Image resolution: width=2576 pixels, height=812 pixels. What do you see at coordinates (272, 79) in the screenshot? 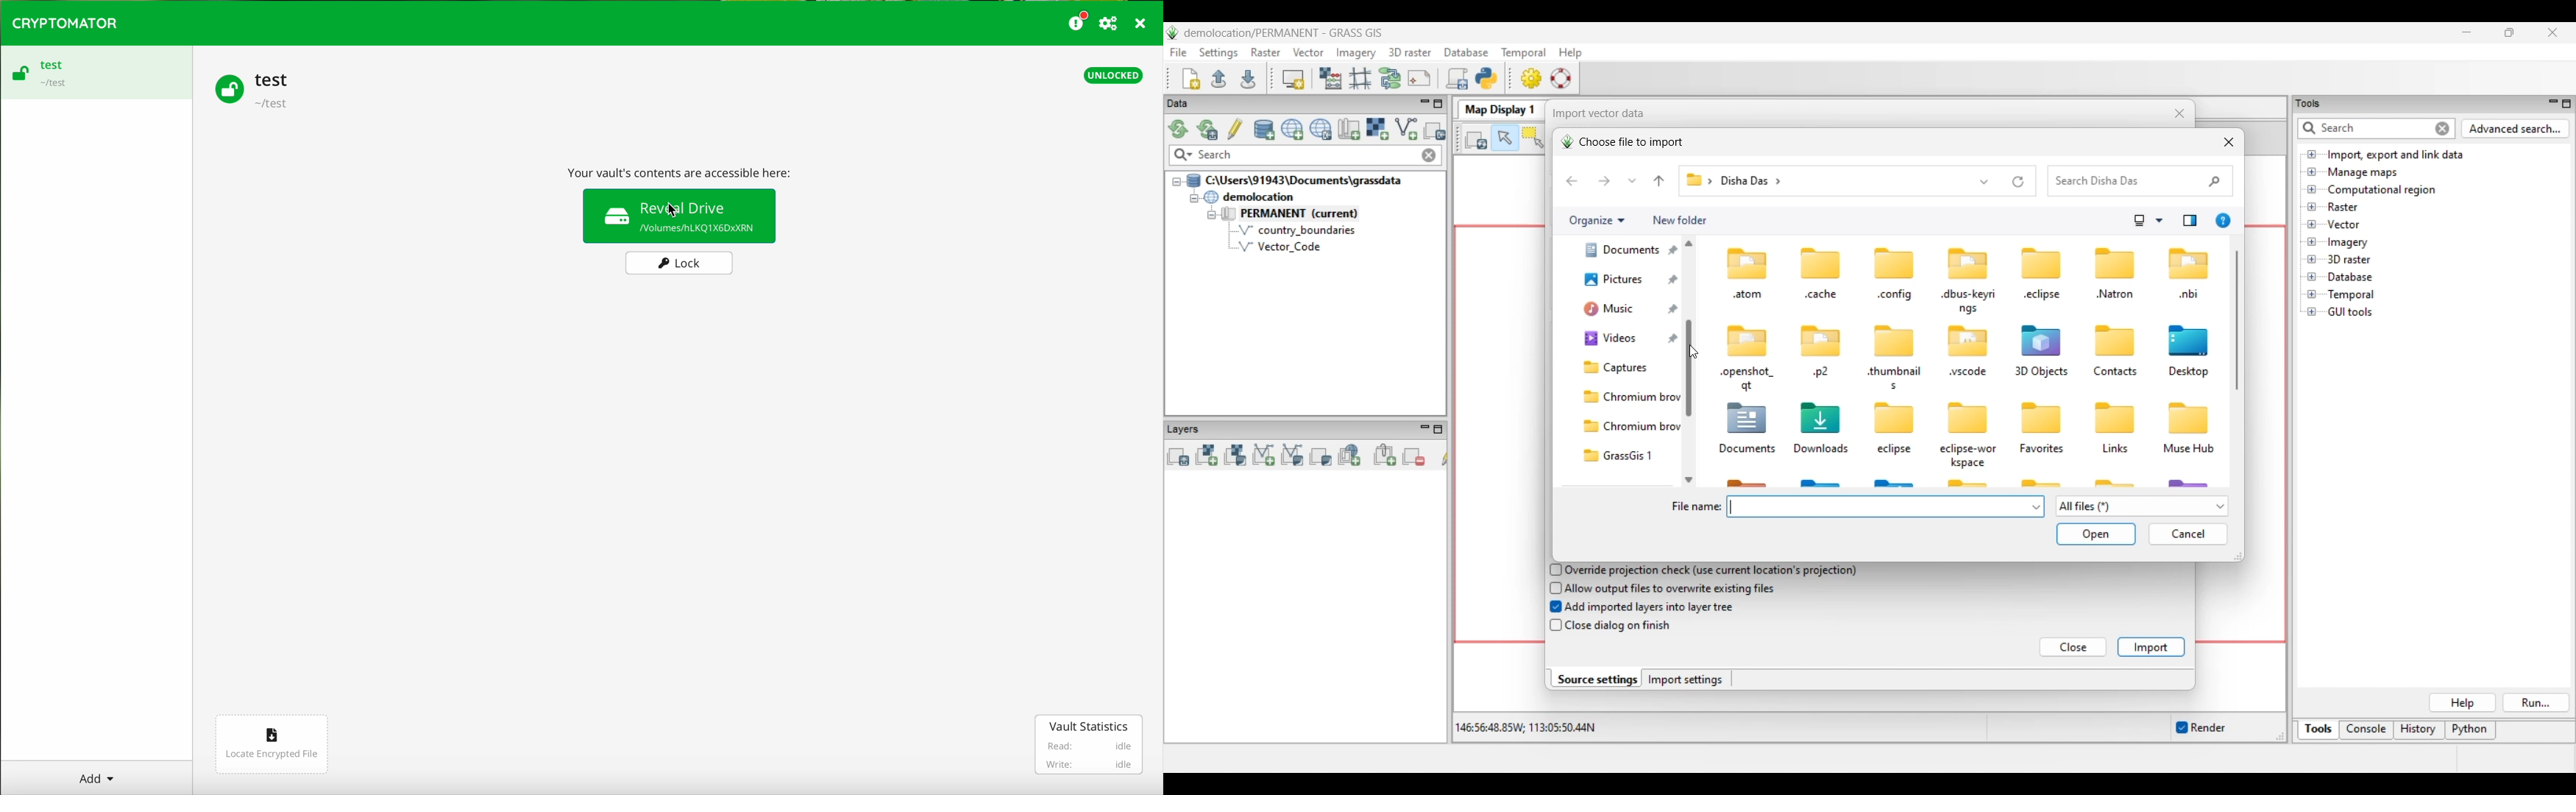
I see `test` at bounding box center [272, 79].